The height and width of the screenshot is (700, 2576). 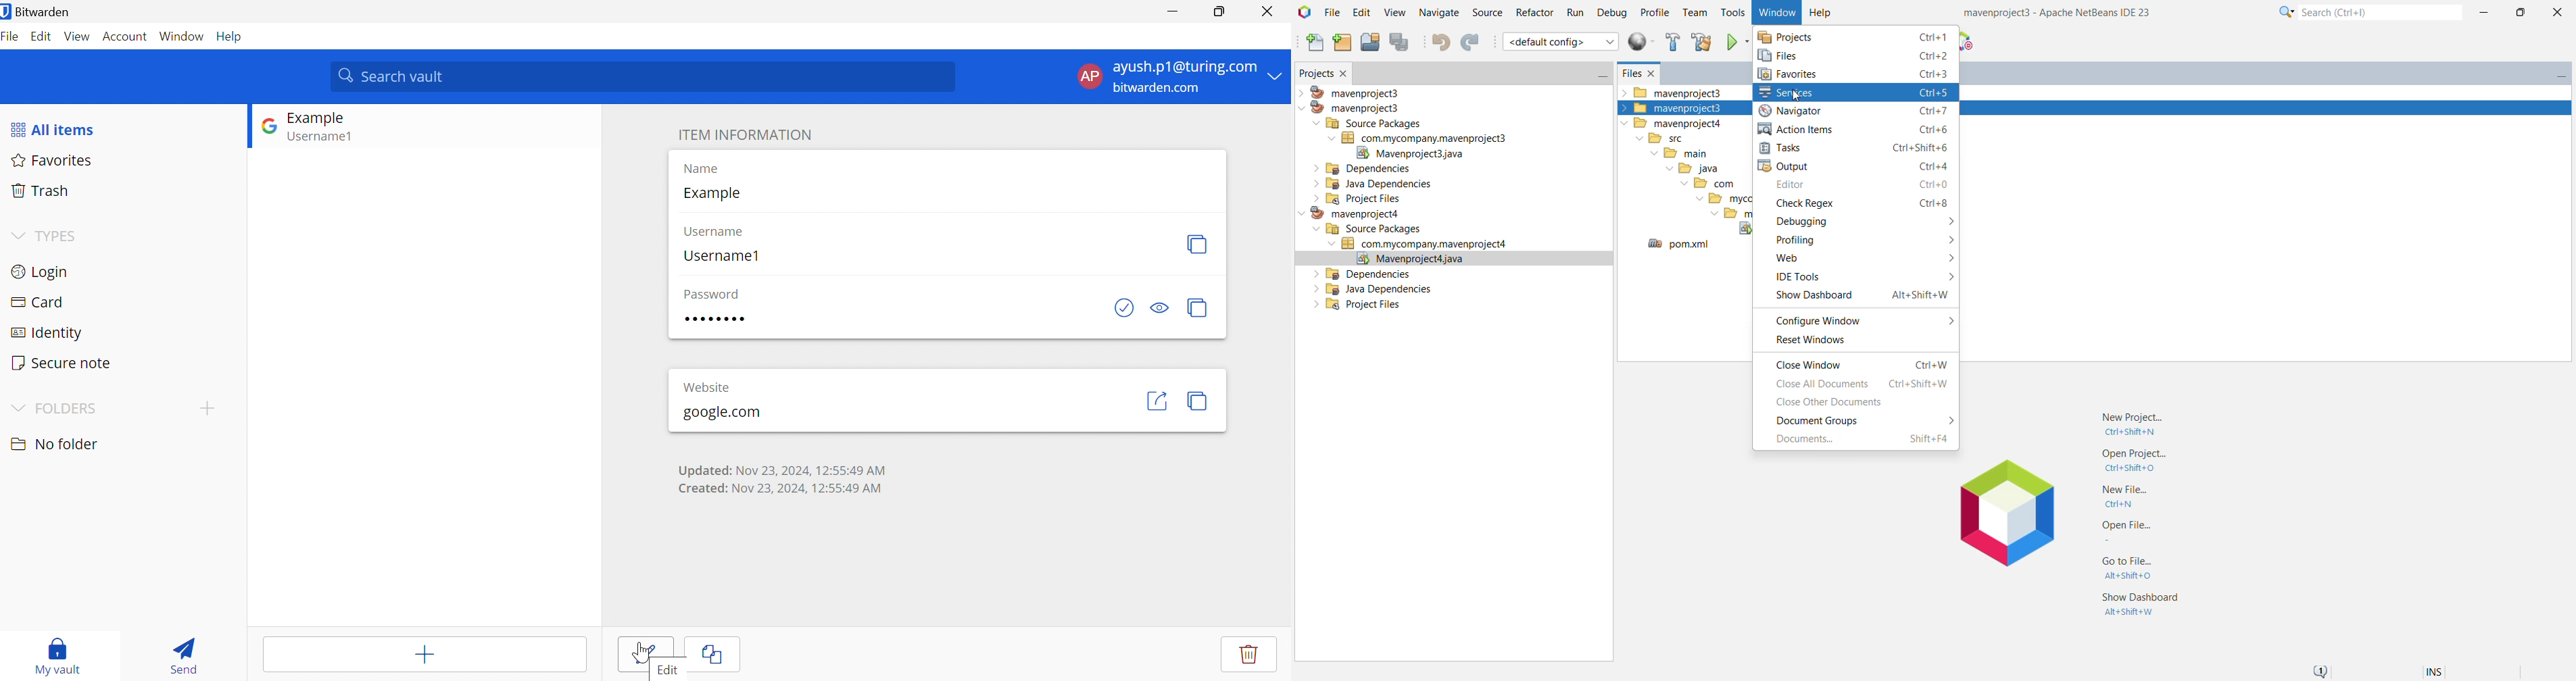 What do you see at coordinates (711, 294) in the screenshot?
I see `Password` at bounding box center [711, 294].